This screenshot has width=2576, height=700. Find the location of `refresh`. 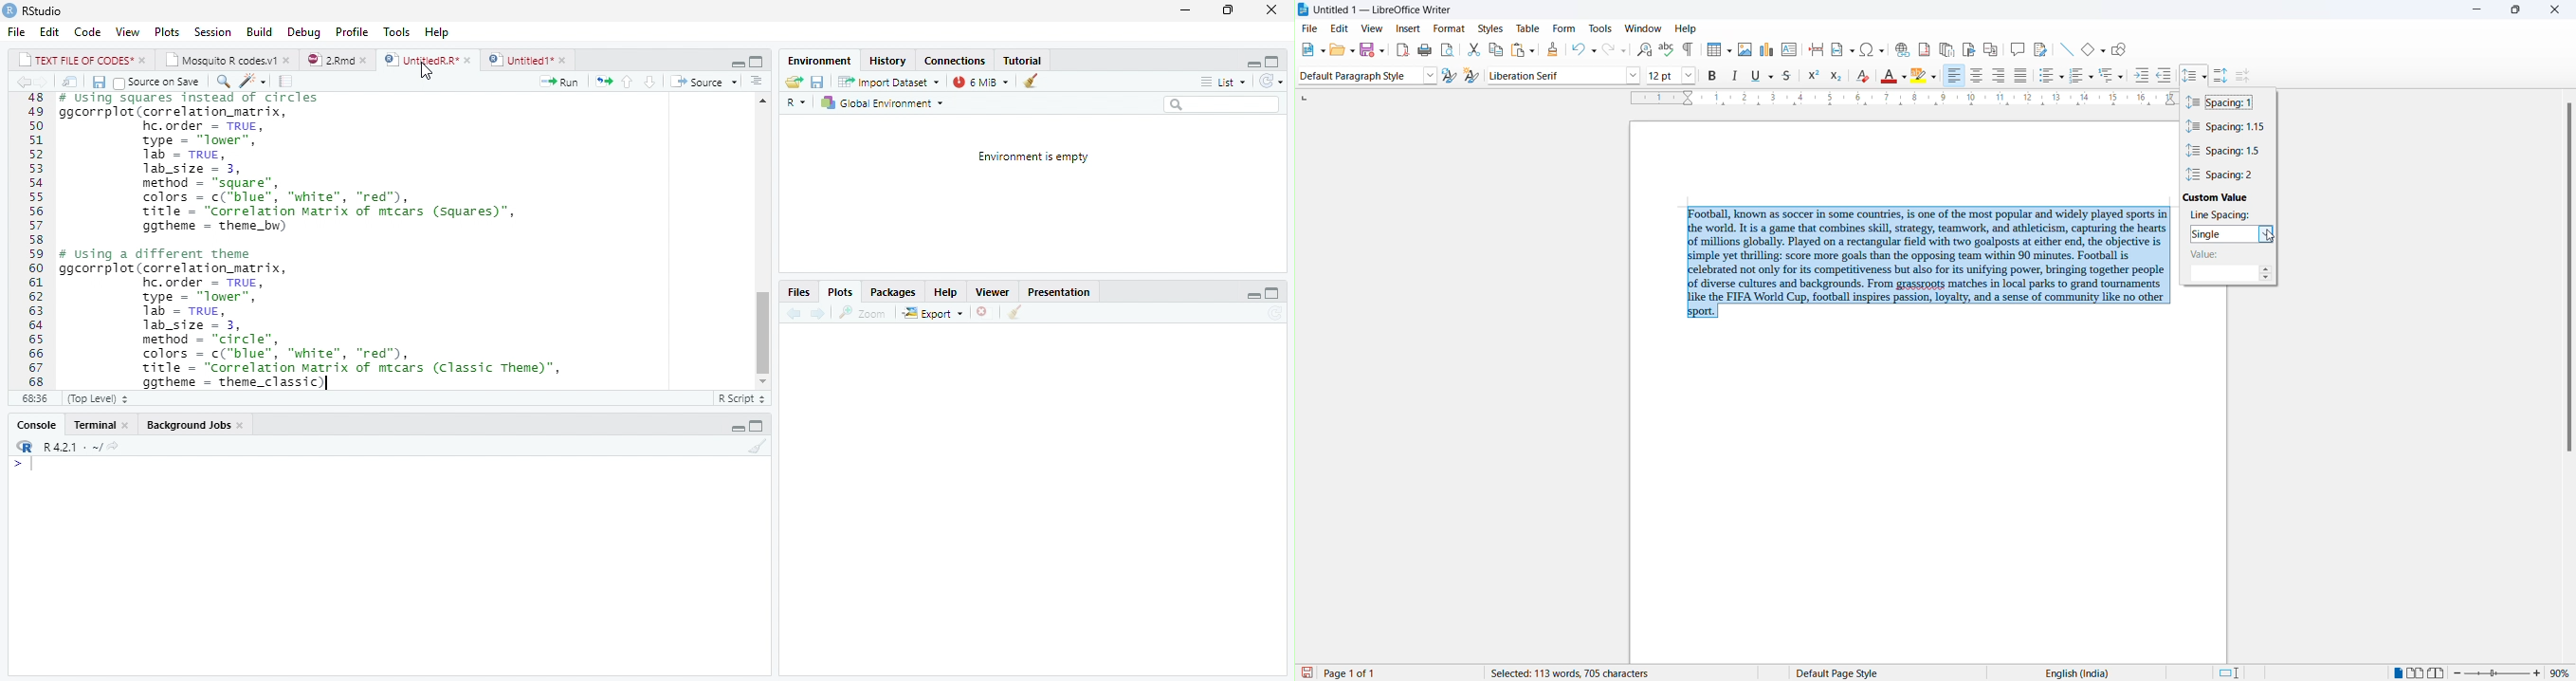

refresh is located at coordinates (1277, 83).